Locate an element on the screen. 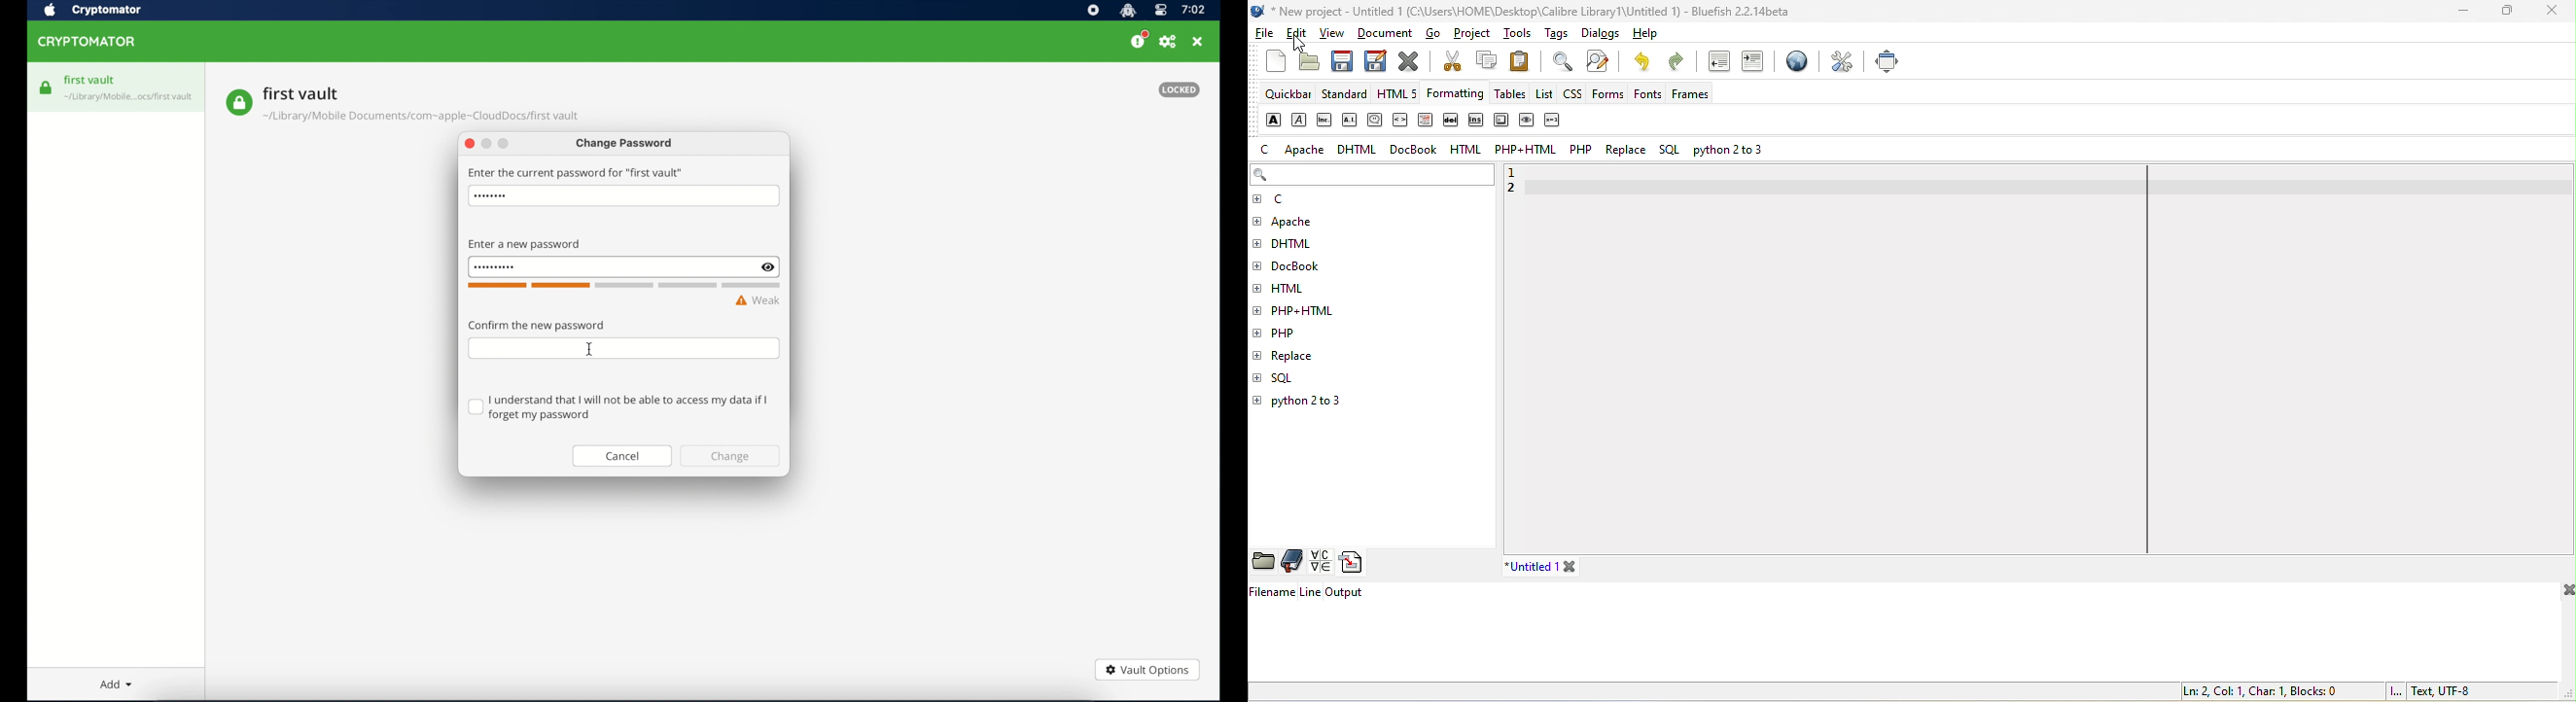 This screenshot has height=728, width=2576. strong is located at coordinates (1271, 119).